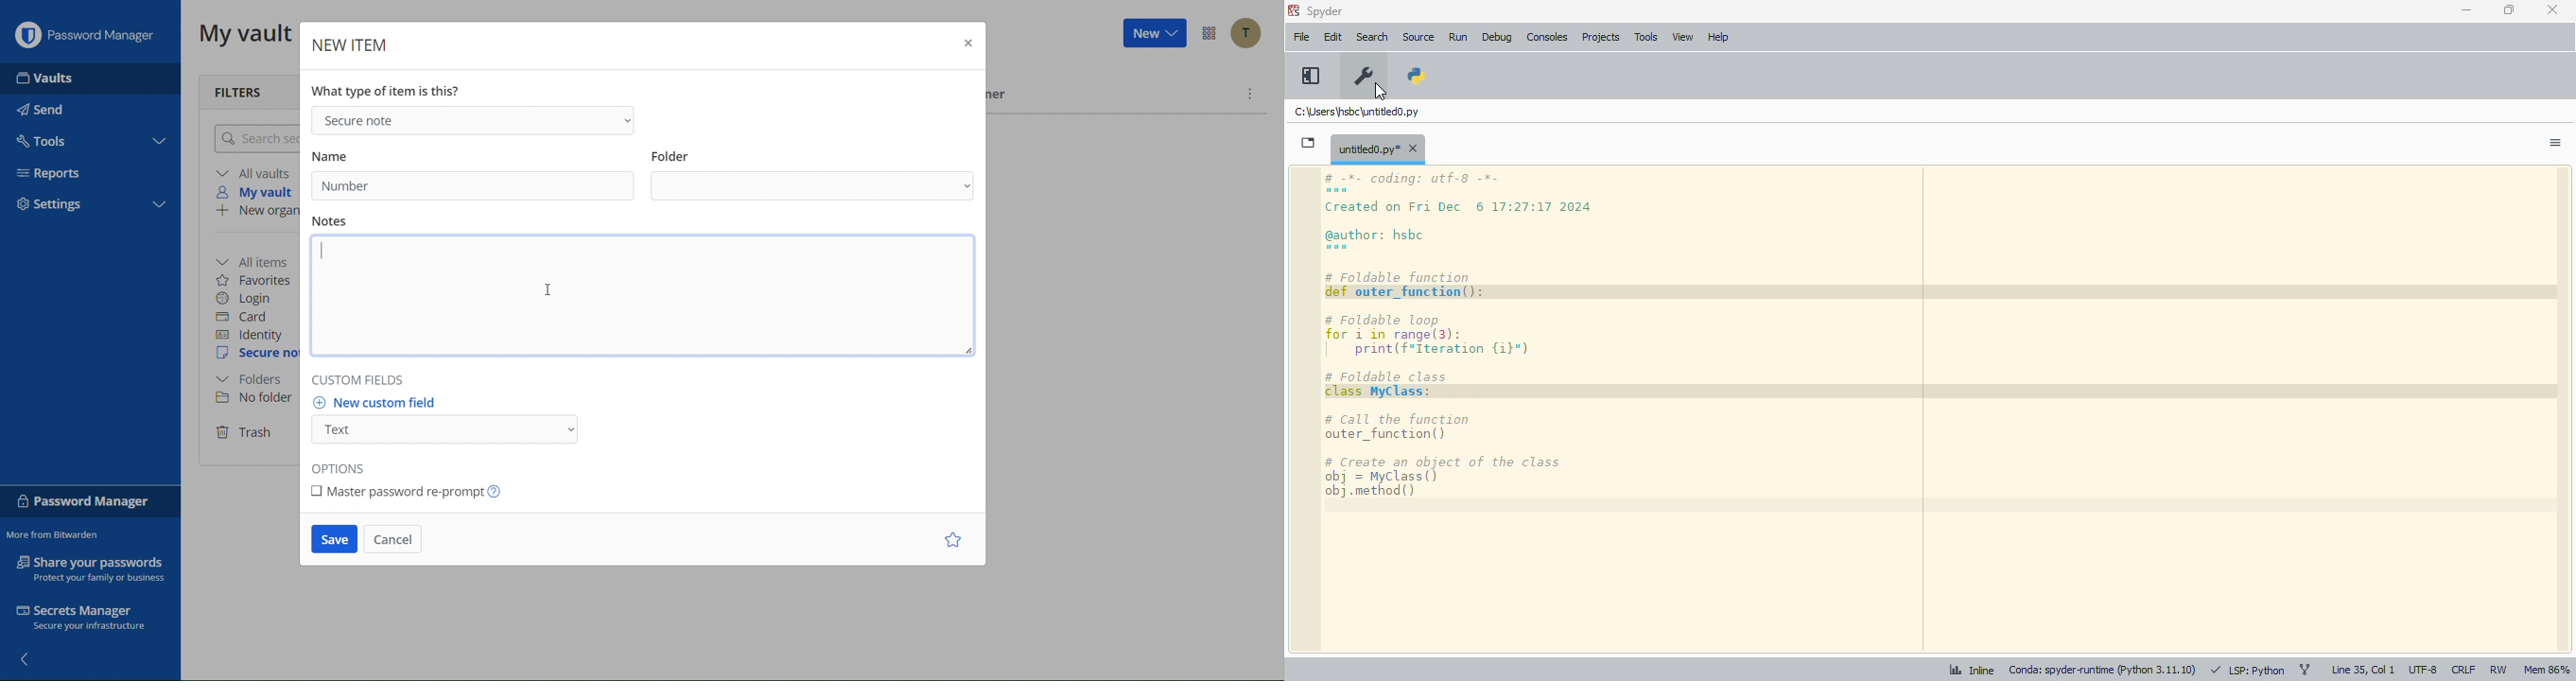 The height and width of the screenshot is (700, 2576). I want to click on search, so click(1372, 37).